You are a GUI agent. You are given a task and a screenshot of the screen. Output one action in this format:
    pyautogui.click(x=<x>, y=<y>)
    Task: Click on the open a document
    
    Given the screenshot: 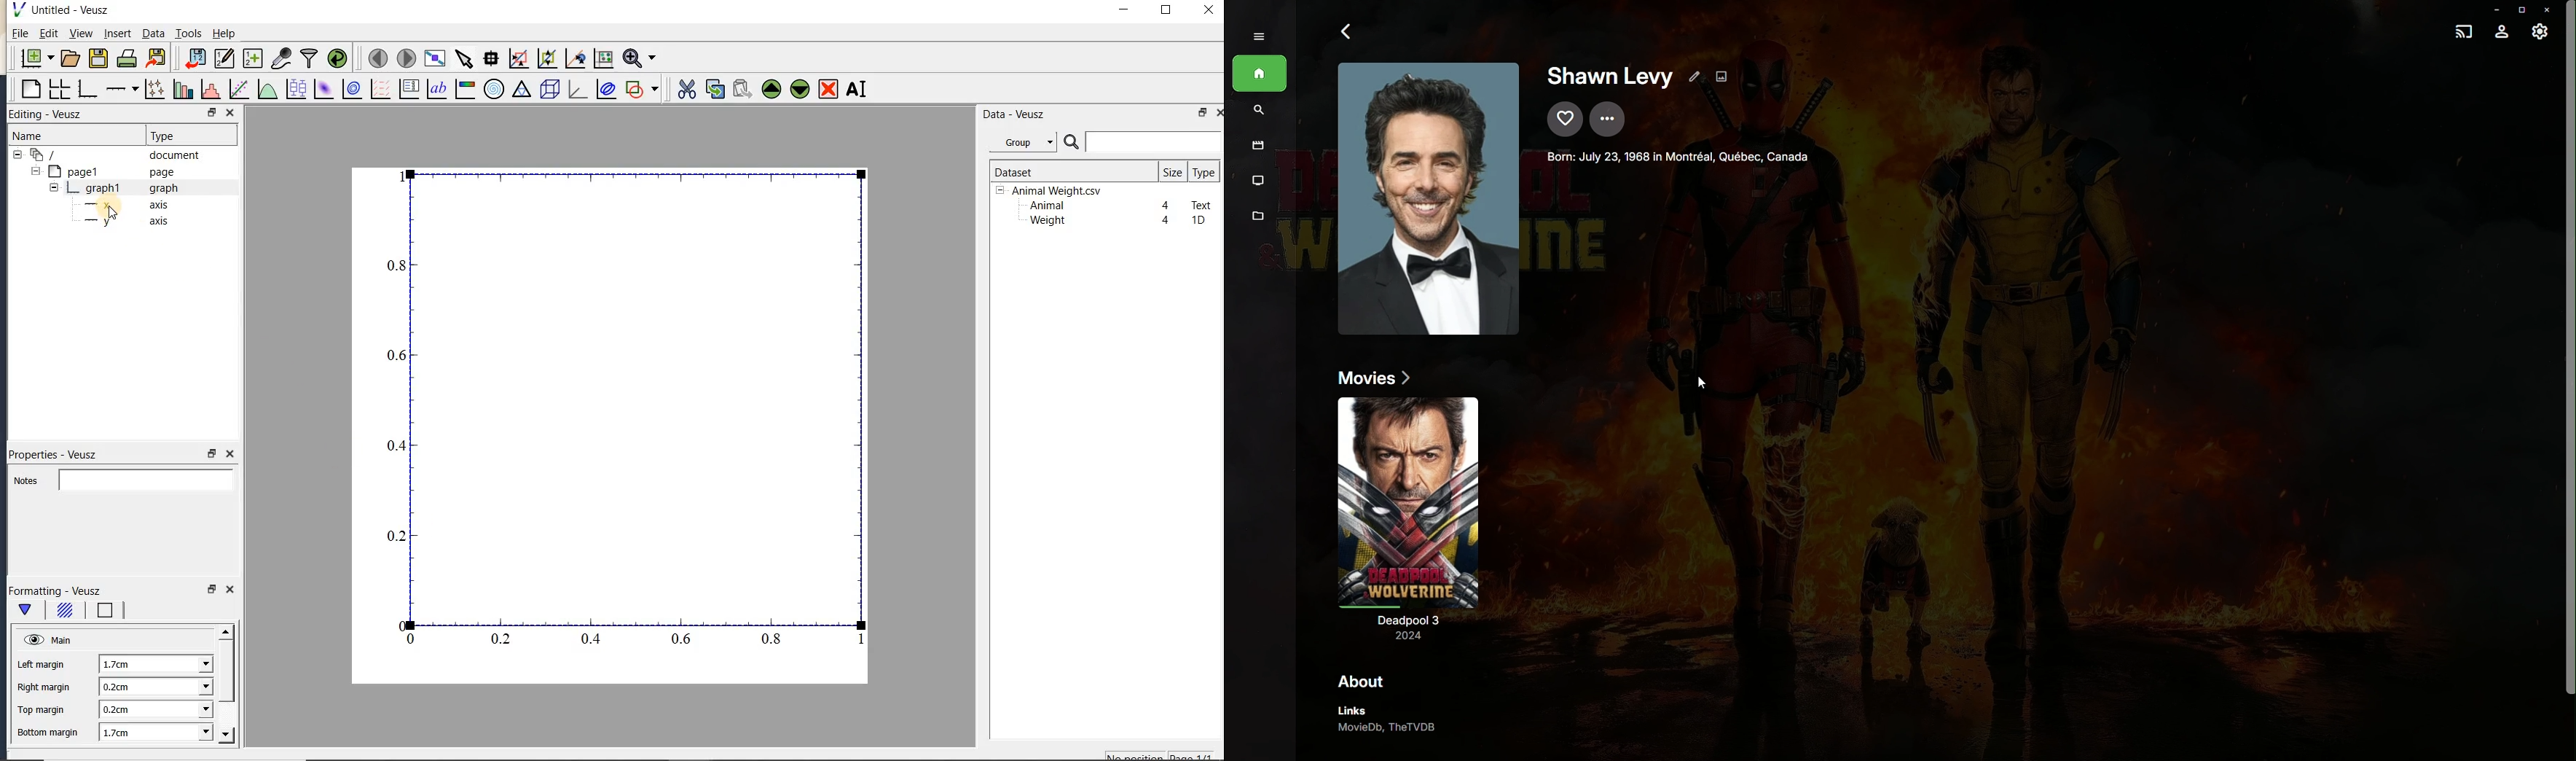 What is the action you would take?
    pyautogui.click(x=68, y=58)
    